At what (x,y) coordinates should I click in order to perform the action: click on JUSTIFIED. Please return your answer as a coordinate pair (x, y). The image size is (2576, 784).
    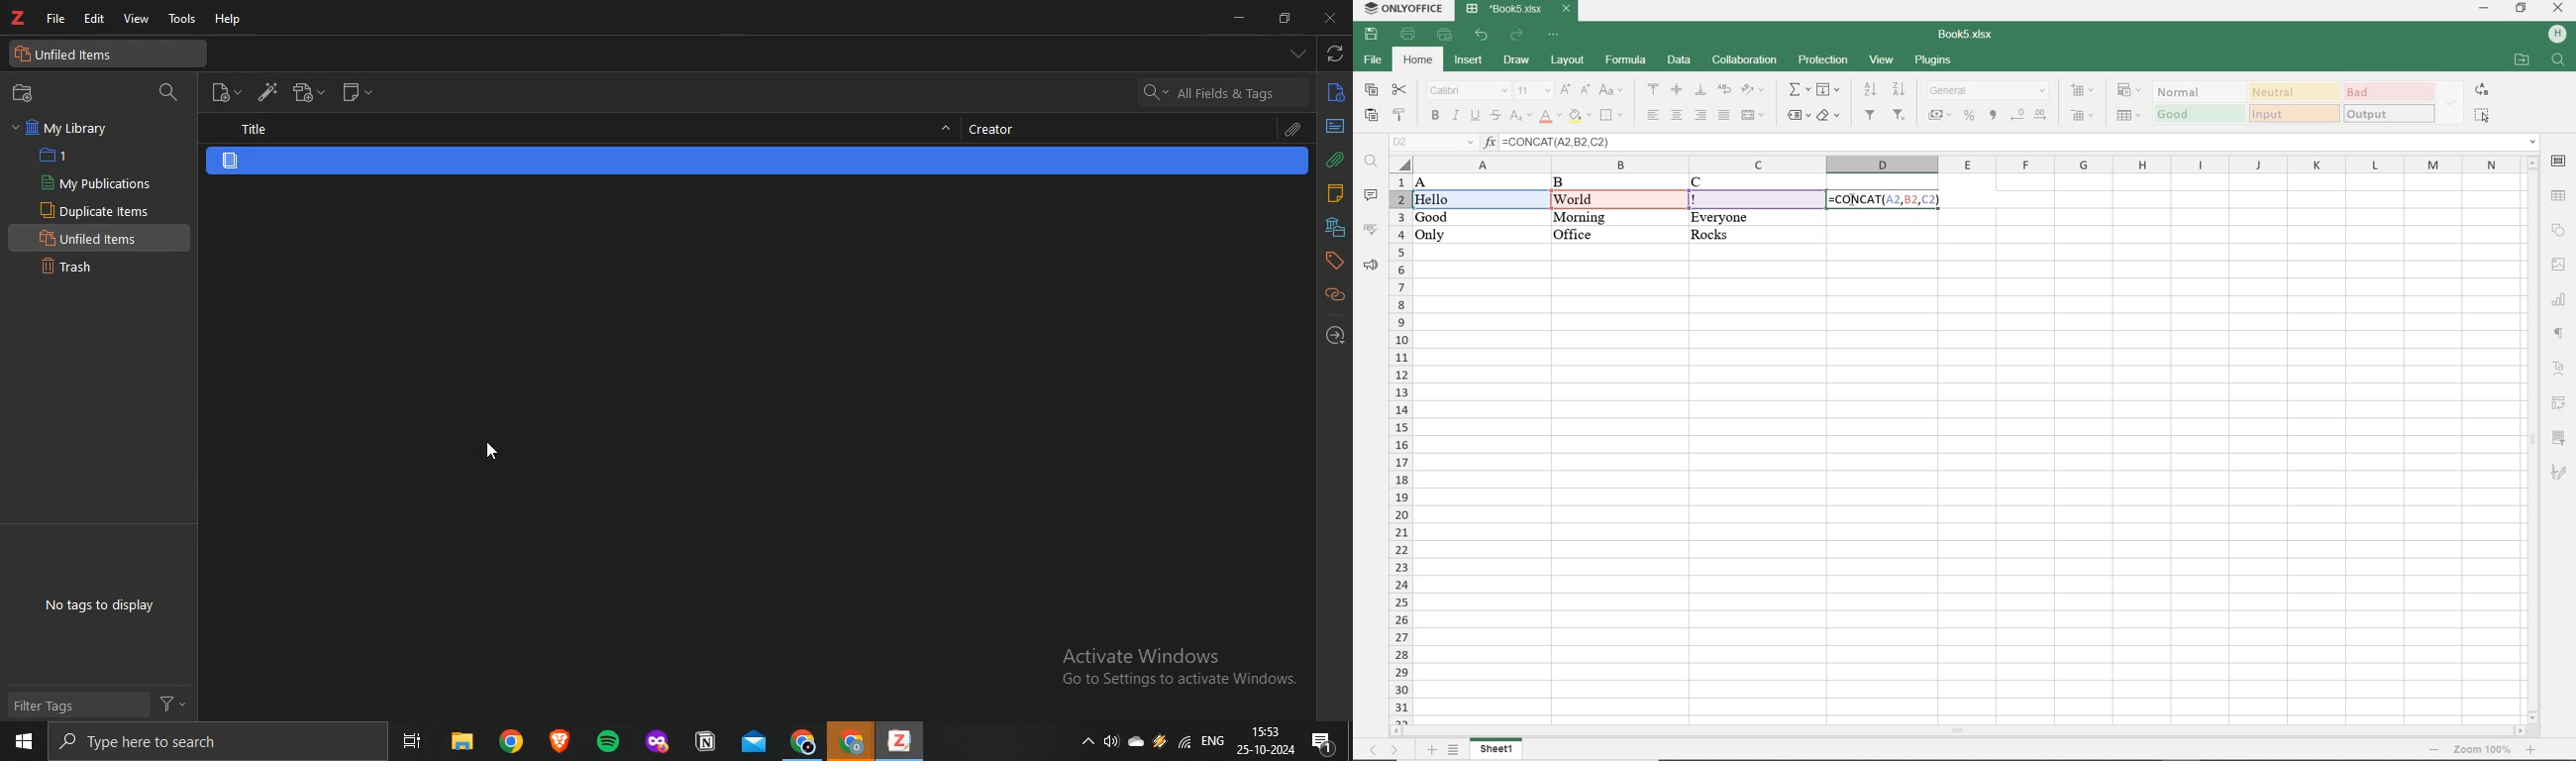
    Looking at the image, I should click on (1723, 117).